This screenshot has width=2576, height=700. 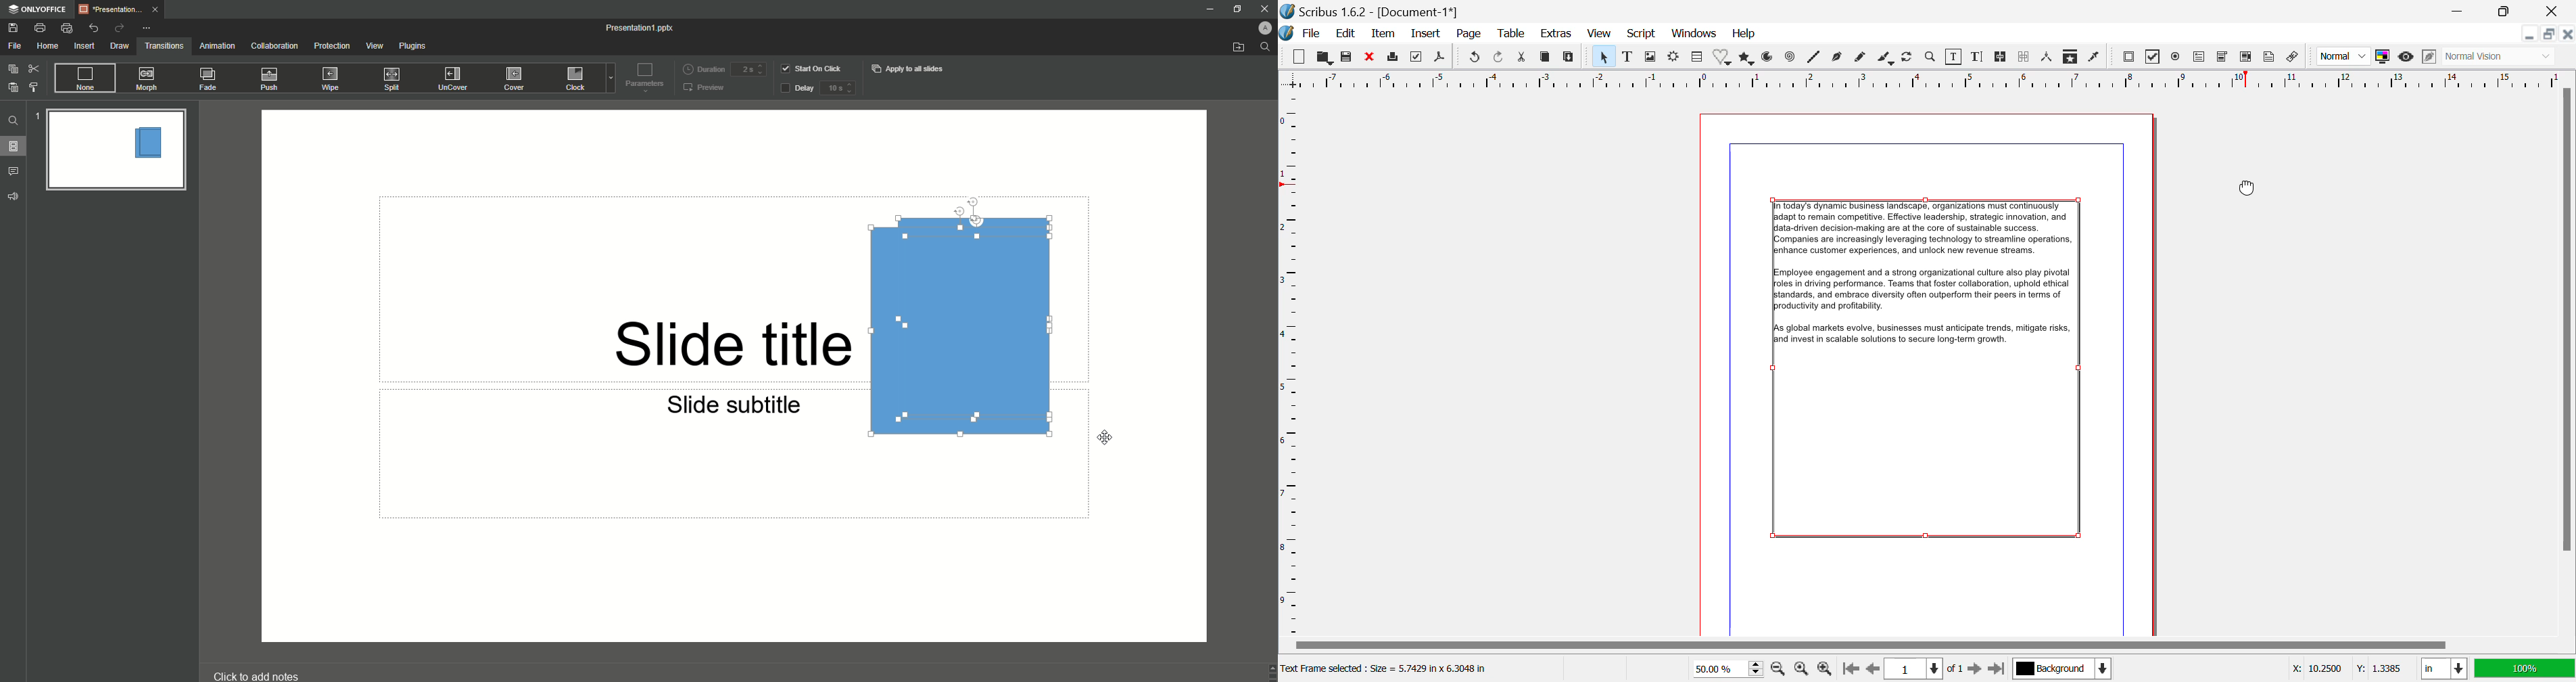 I want to click on Open to, so click(x=1325, y=55).